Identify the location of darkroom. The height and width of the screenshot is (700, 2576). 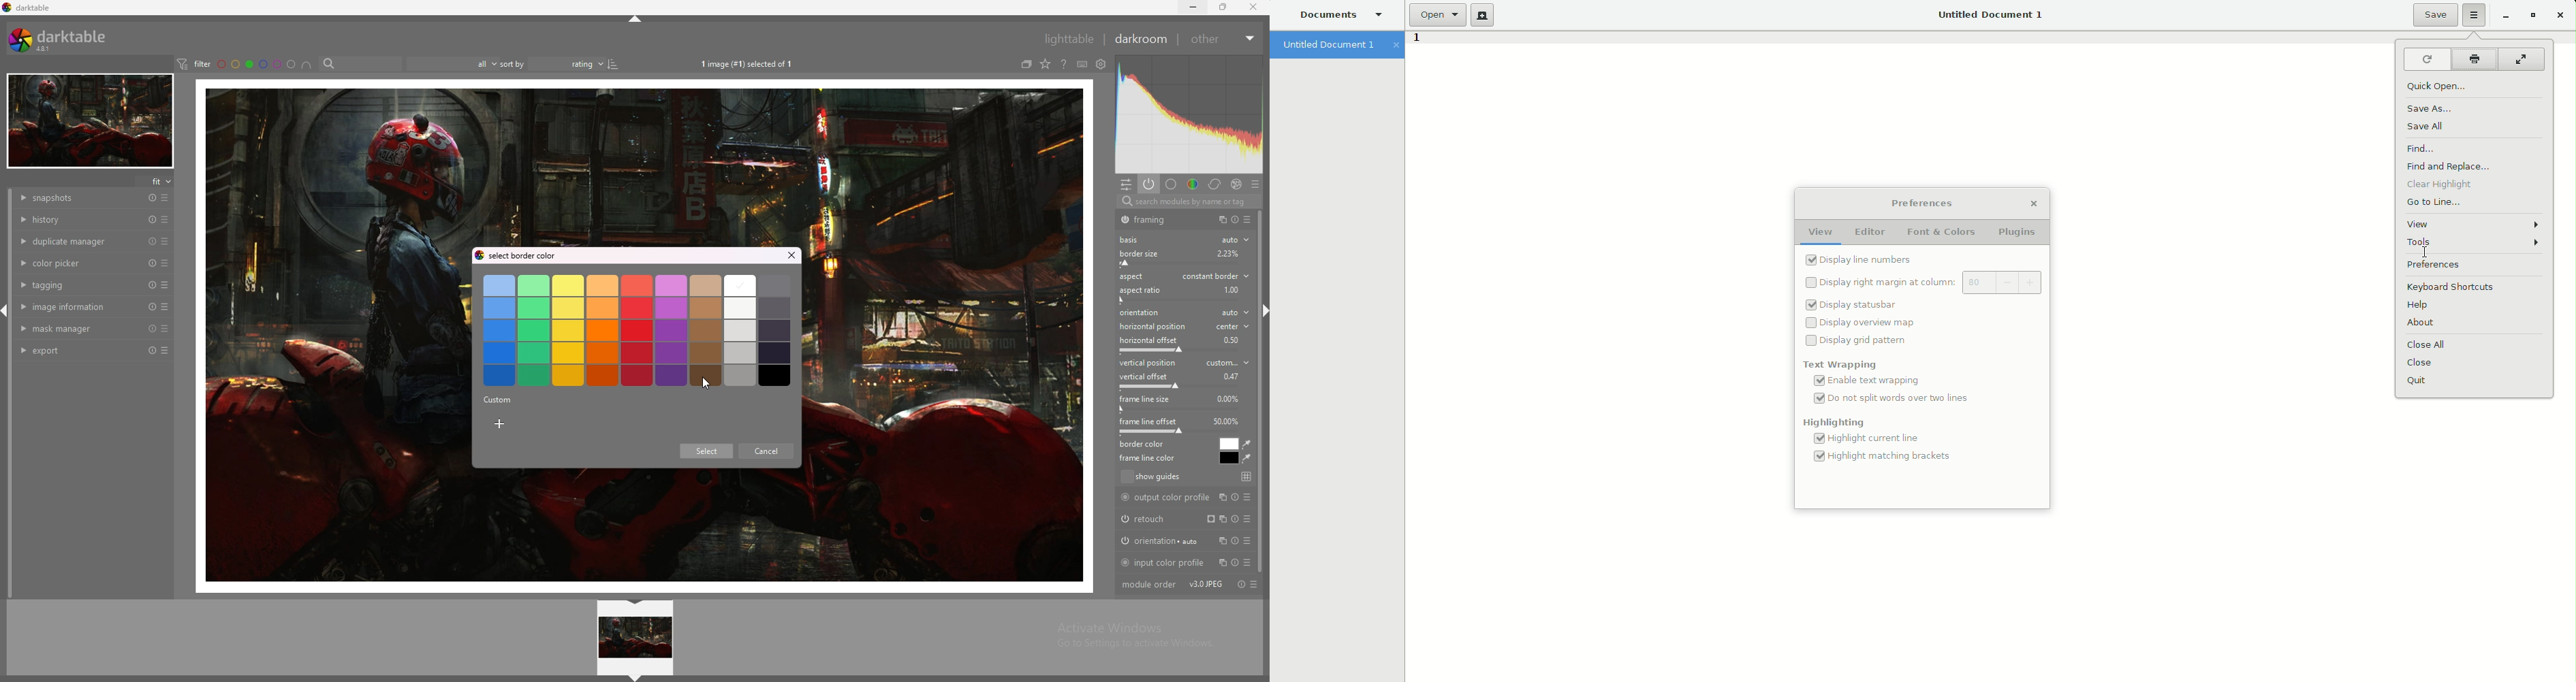
(1140, 39).